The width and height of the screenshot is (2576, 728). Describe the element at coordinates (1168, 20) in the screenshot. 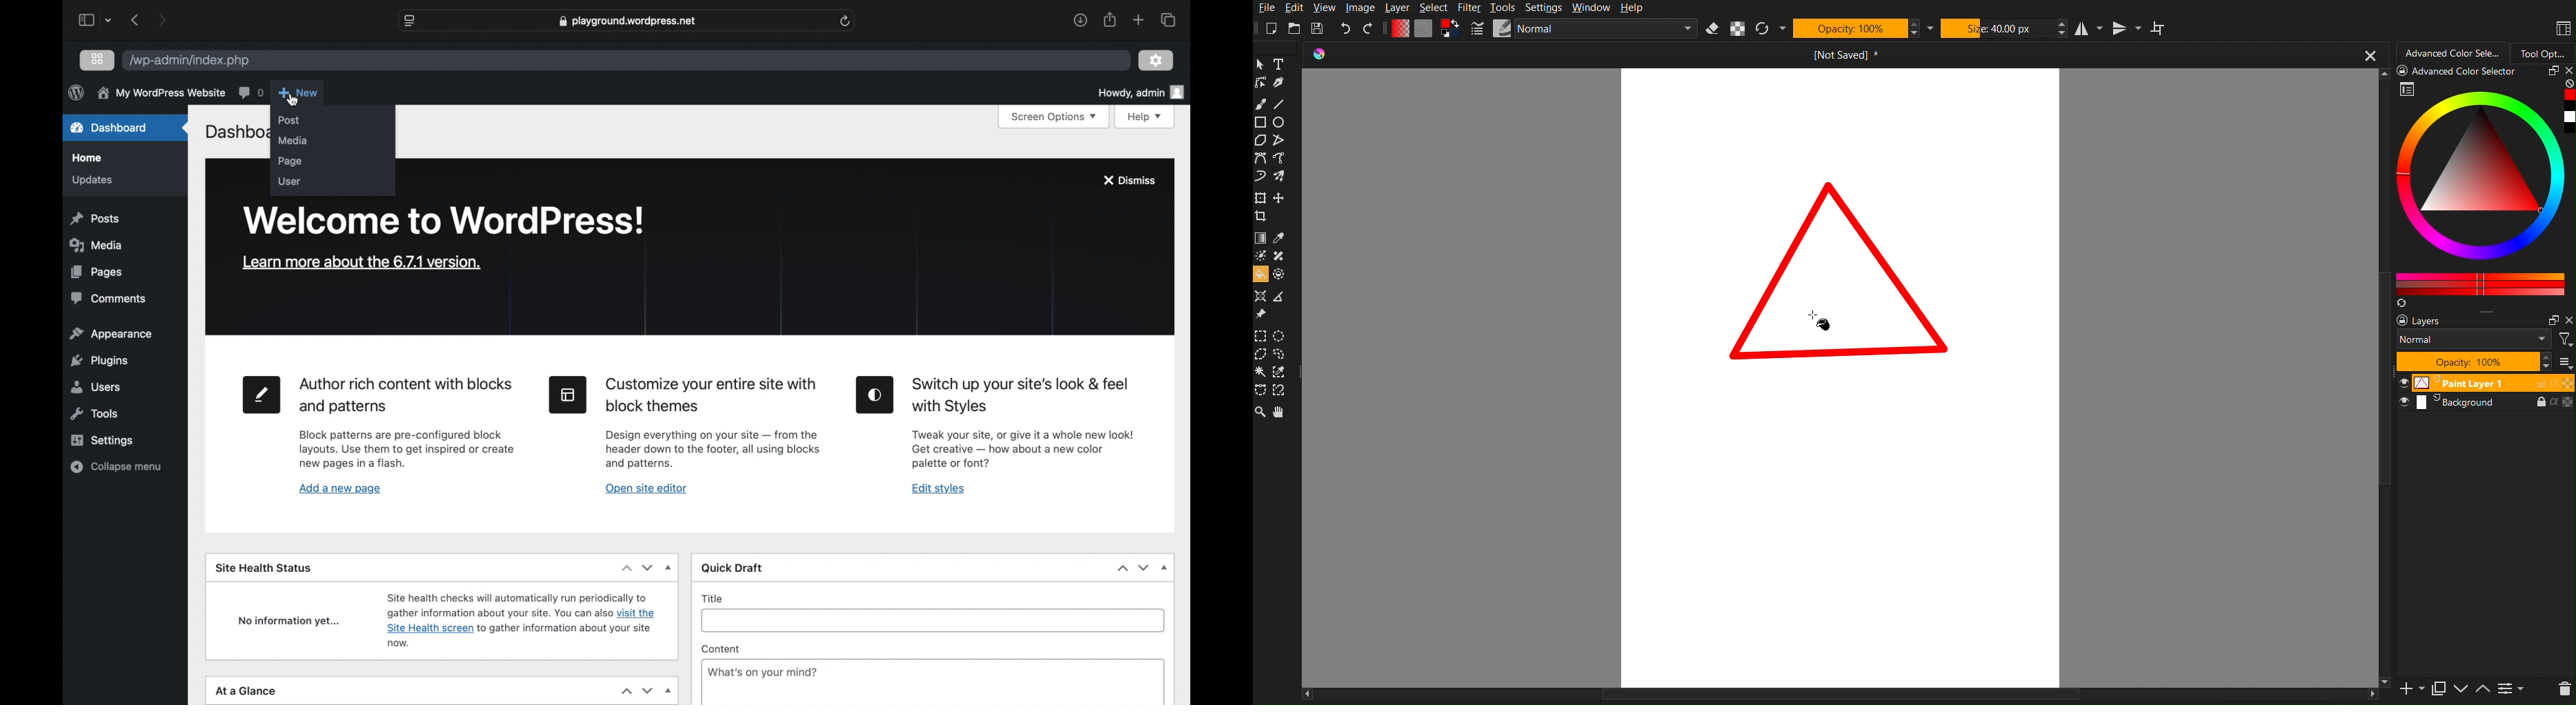

I see `show tab overview` at that location.